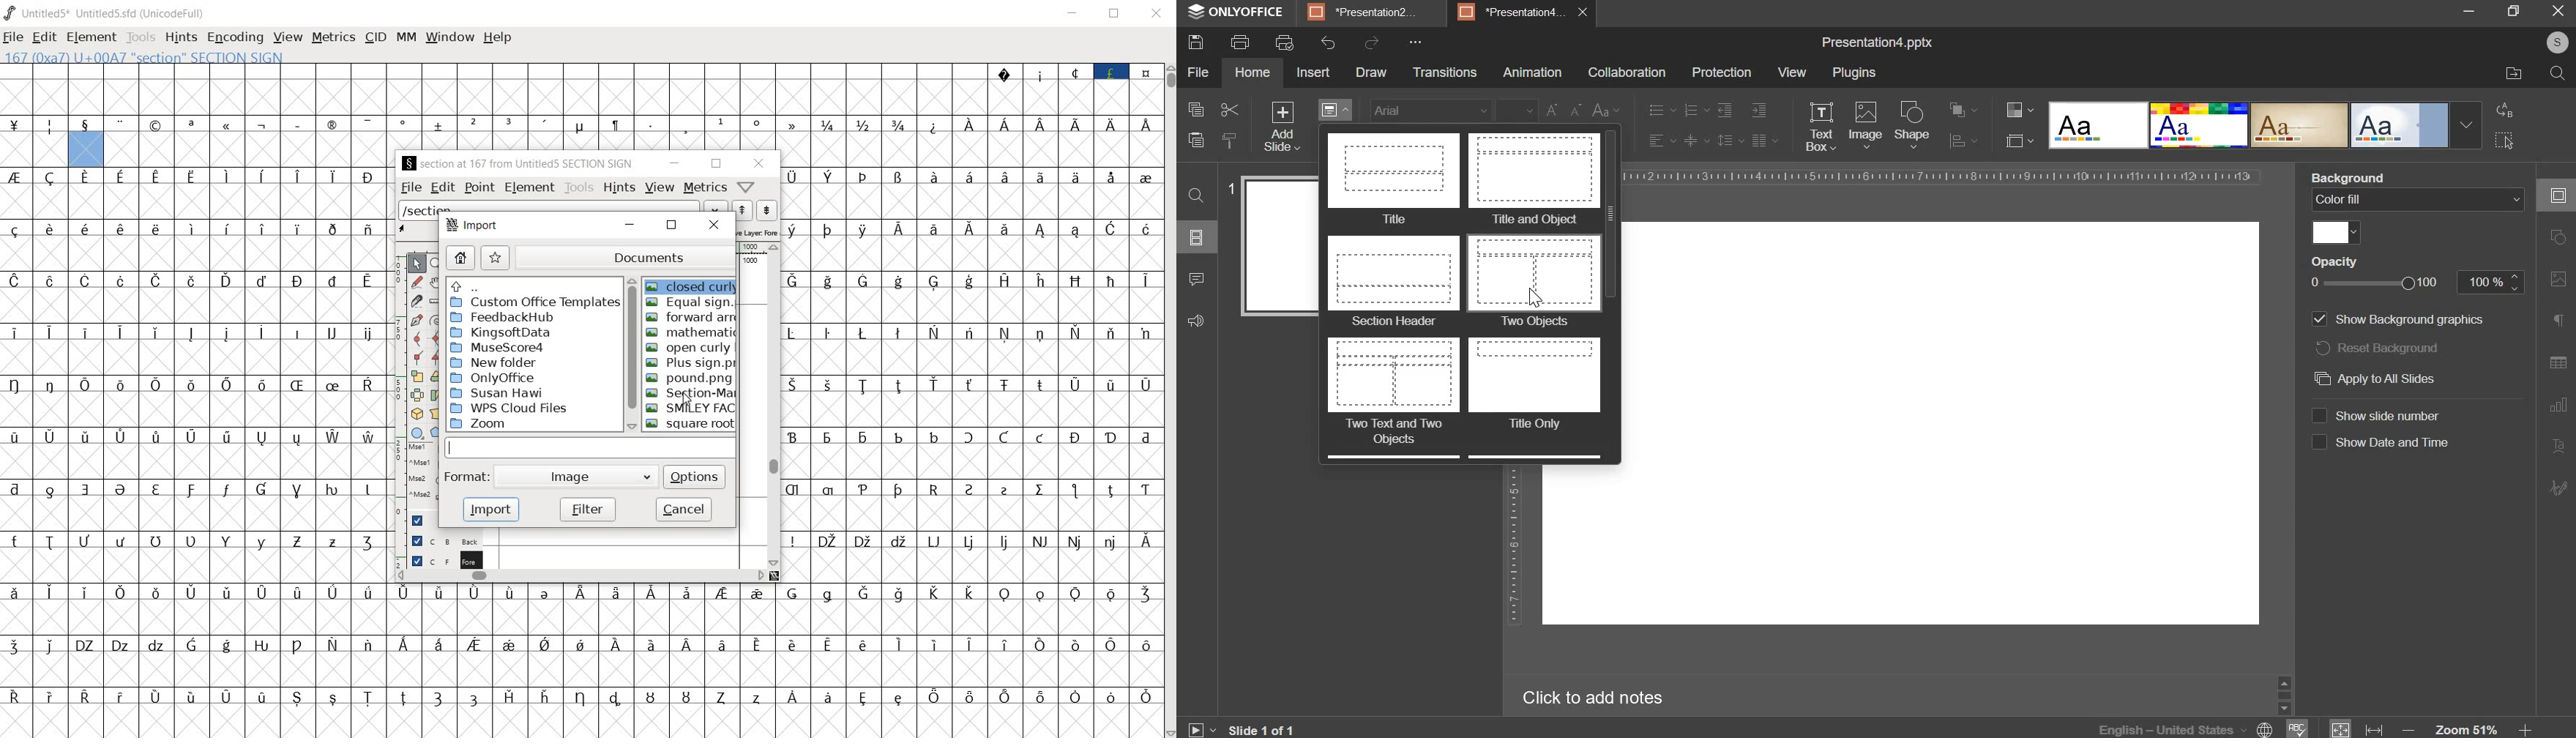  Describe the element at coordinates (580, 97) in the screenshot. I see `empty cells` at that location.